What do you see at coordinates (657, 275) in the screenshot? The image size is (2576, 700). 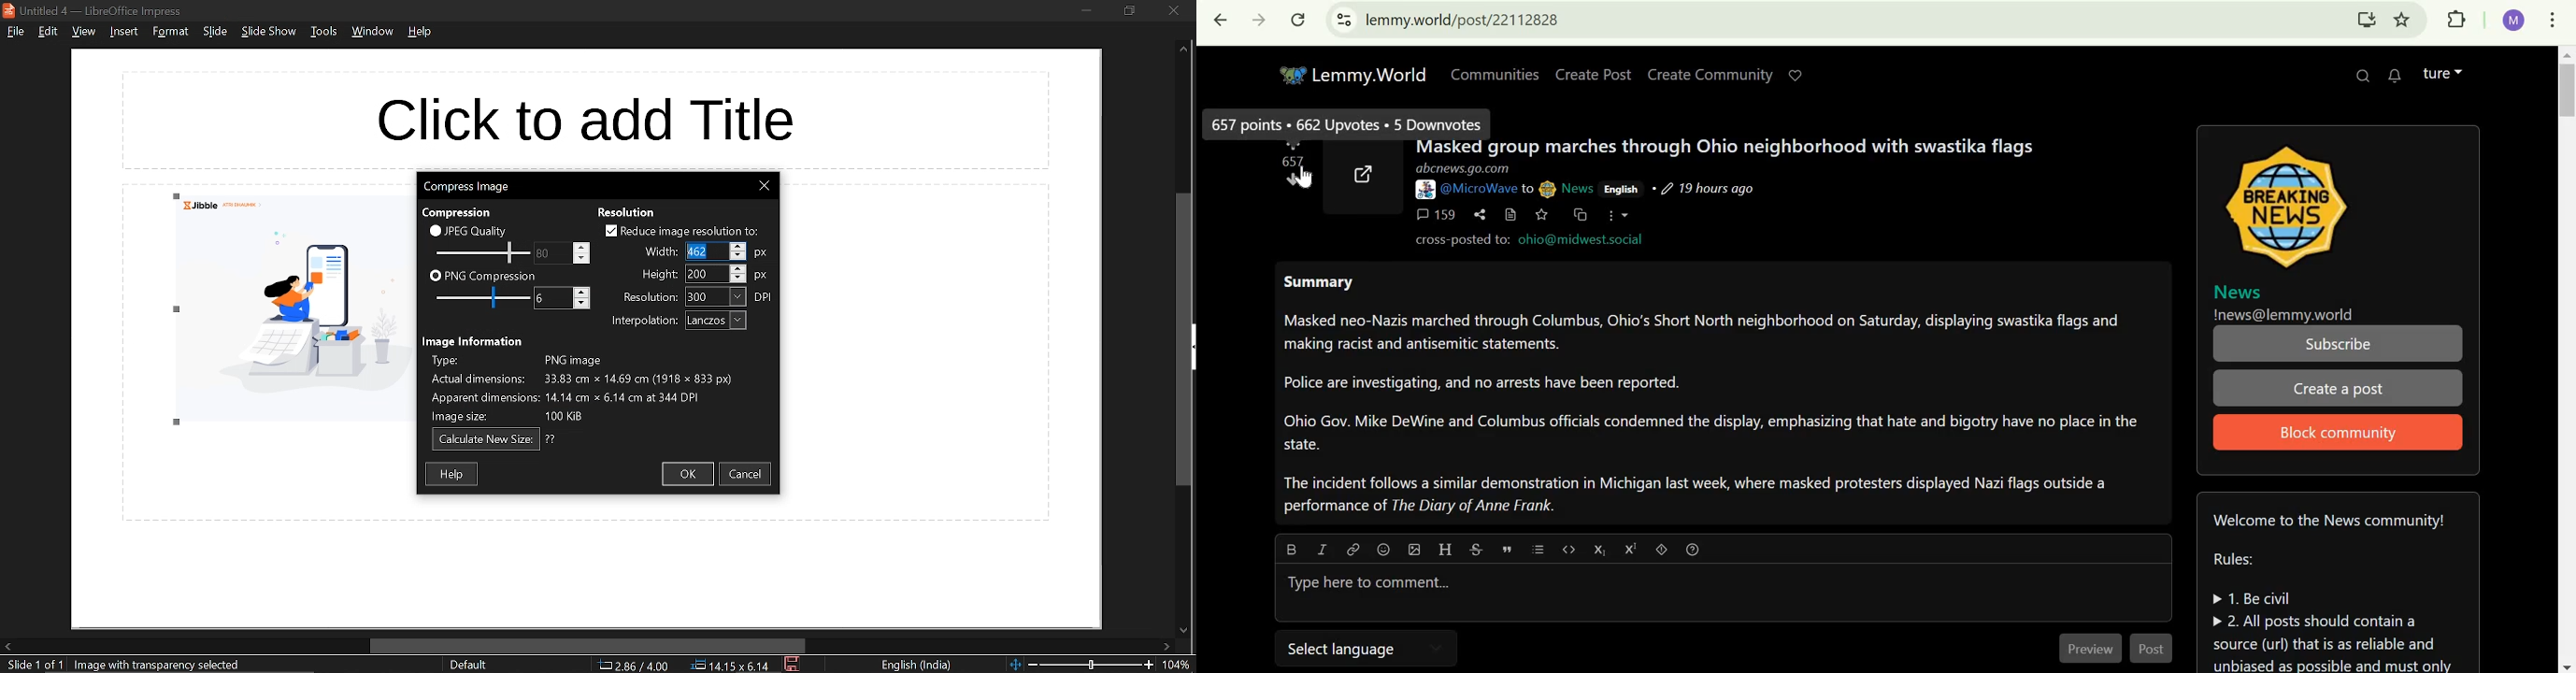 I see `height` at bounding box center [657, 275].